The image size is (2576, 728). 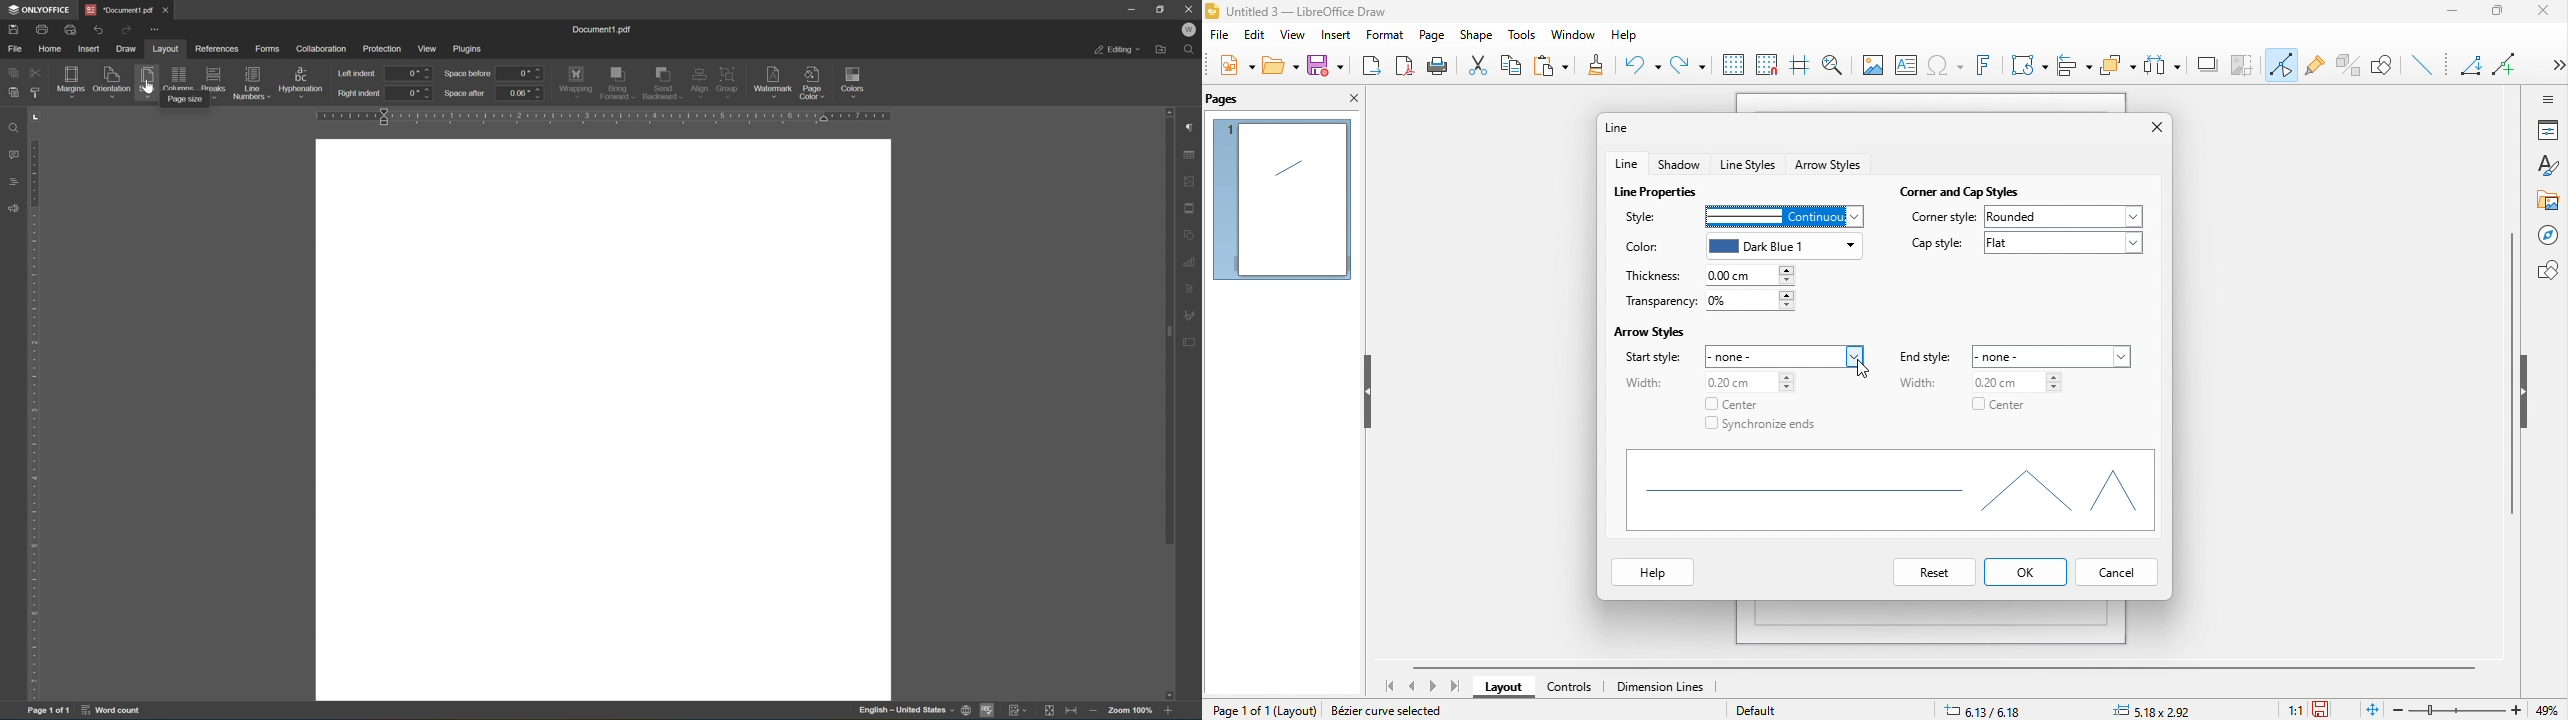 What do you see at coordinates (1830, 166) in the screenshot?
I see `arrow style` at bounding box center [1830, 166].